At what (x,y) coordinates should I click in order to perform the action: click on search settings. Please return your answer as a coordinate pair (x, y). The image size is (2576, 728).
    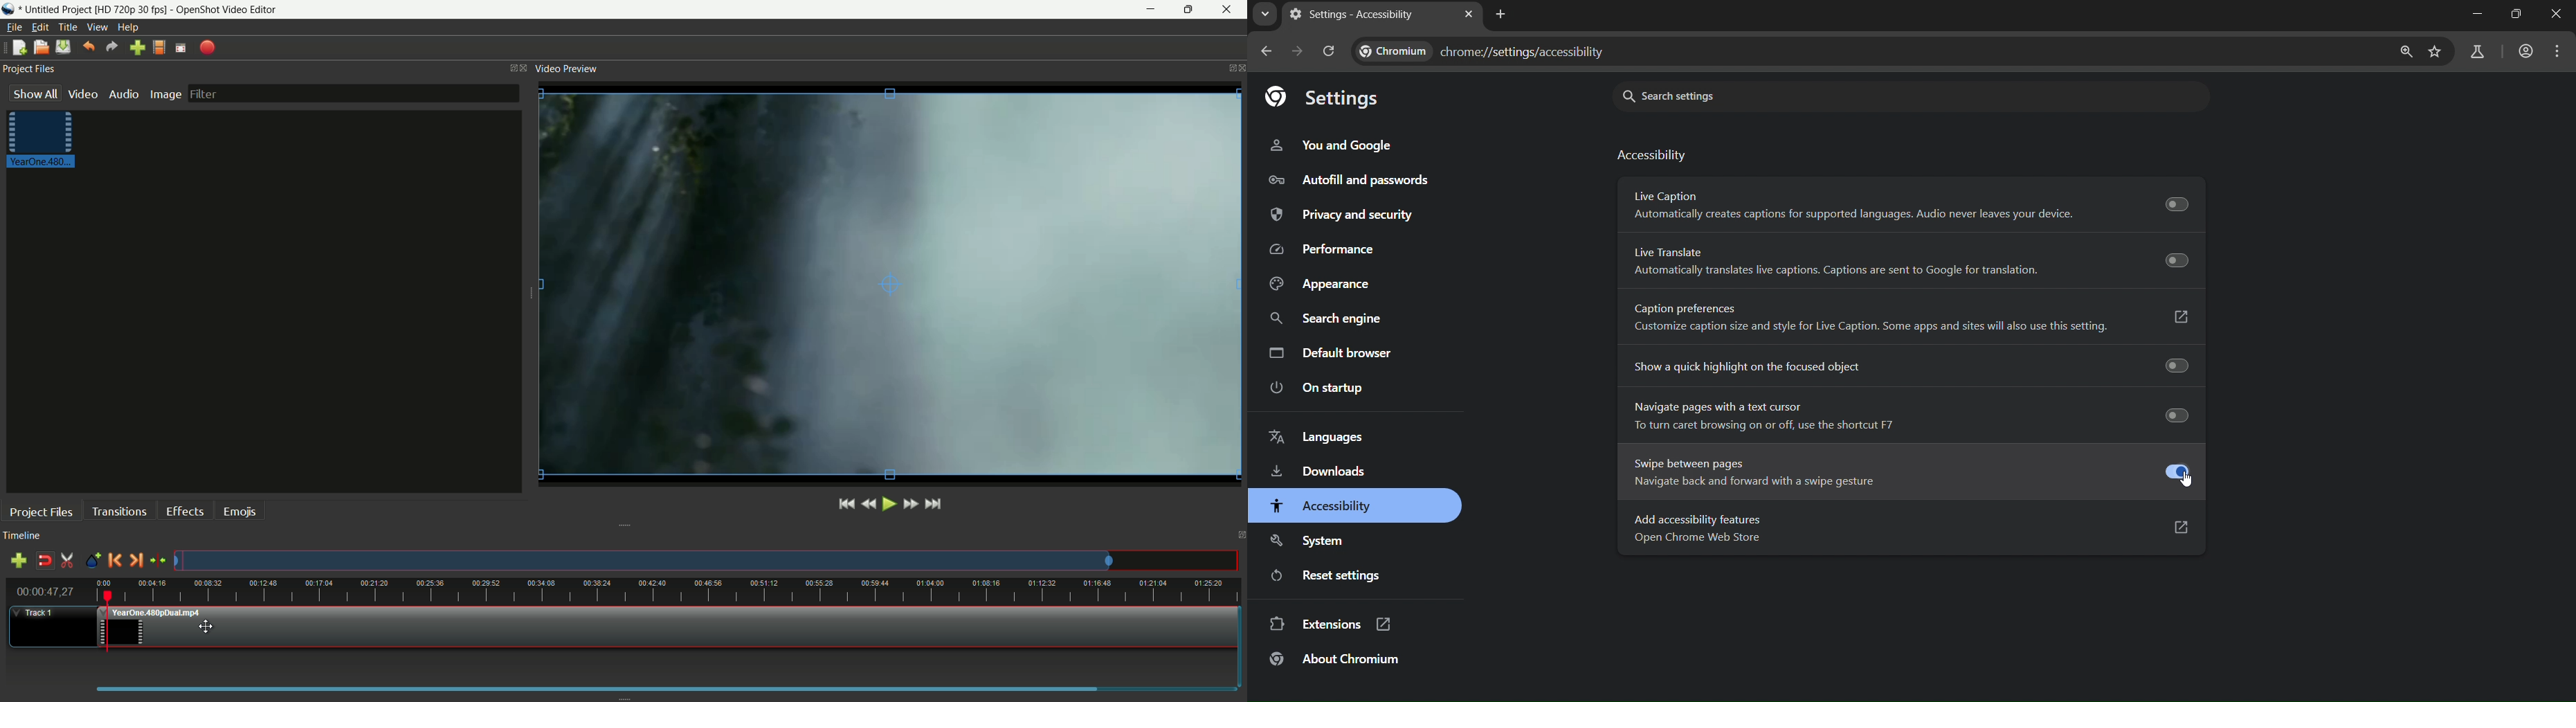
    Looking at the image, I should click on (1764, 94).